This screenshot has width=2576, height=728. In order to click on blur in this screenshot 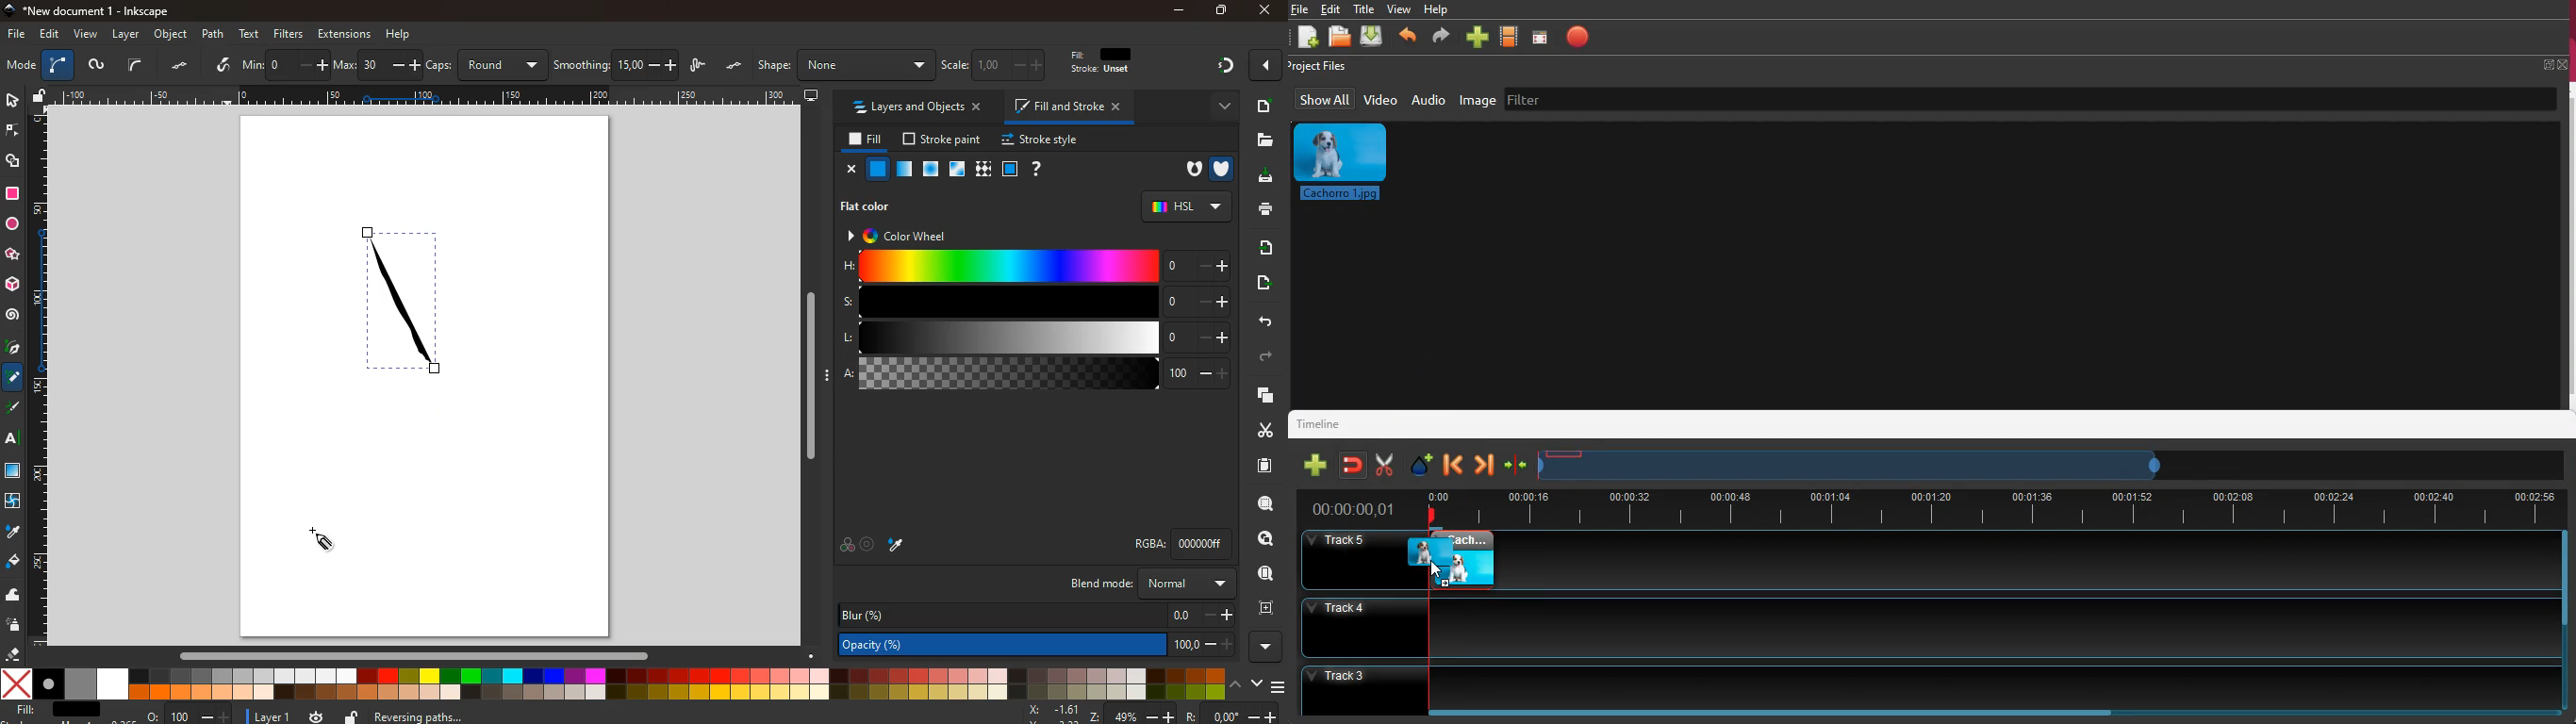, I will do `click(1037, 615)`.